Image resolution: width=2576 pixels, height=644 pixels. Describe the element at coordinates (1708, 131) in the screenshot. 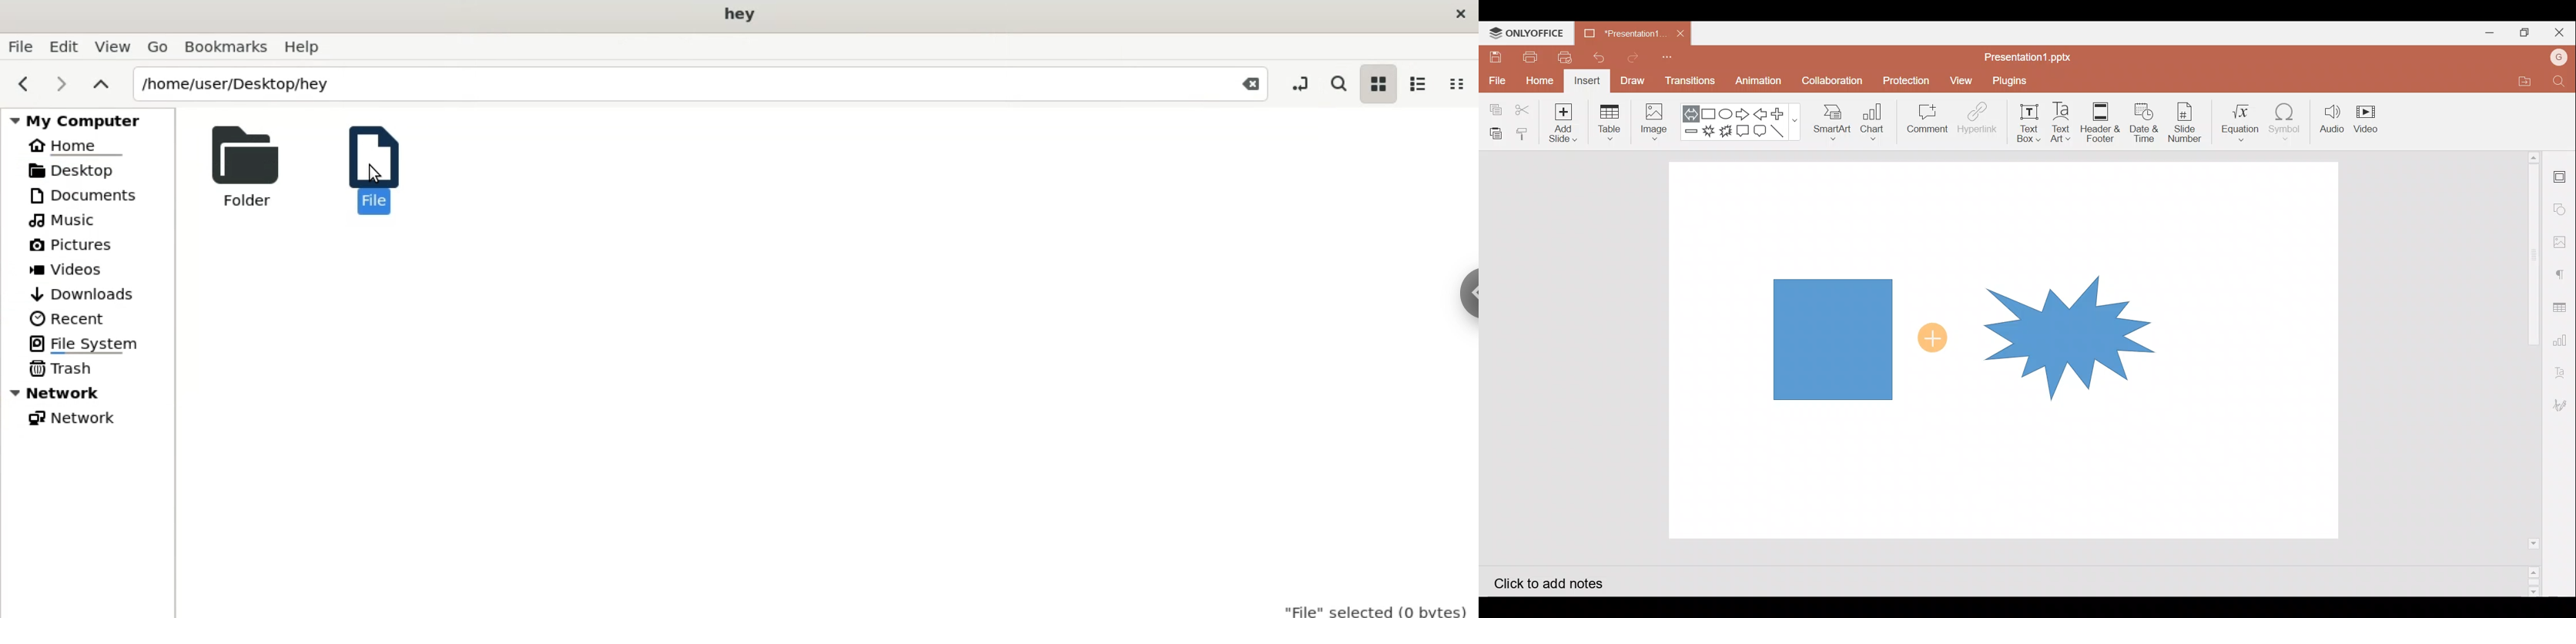

I see `Explosion 1` at that location.